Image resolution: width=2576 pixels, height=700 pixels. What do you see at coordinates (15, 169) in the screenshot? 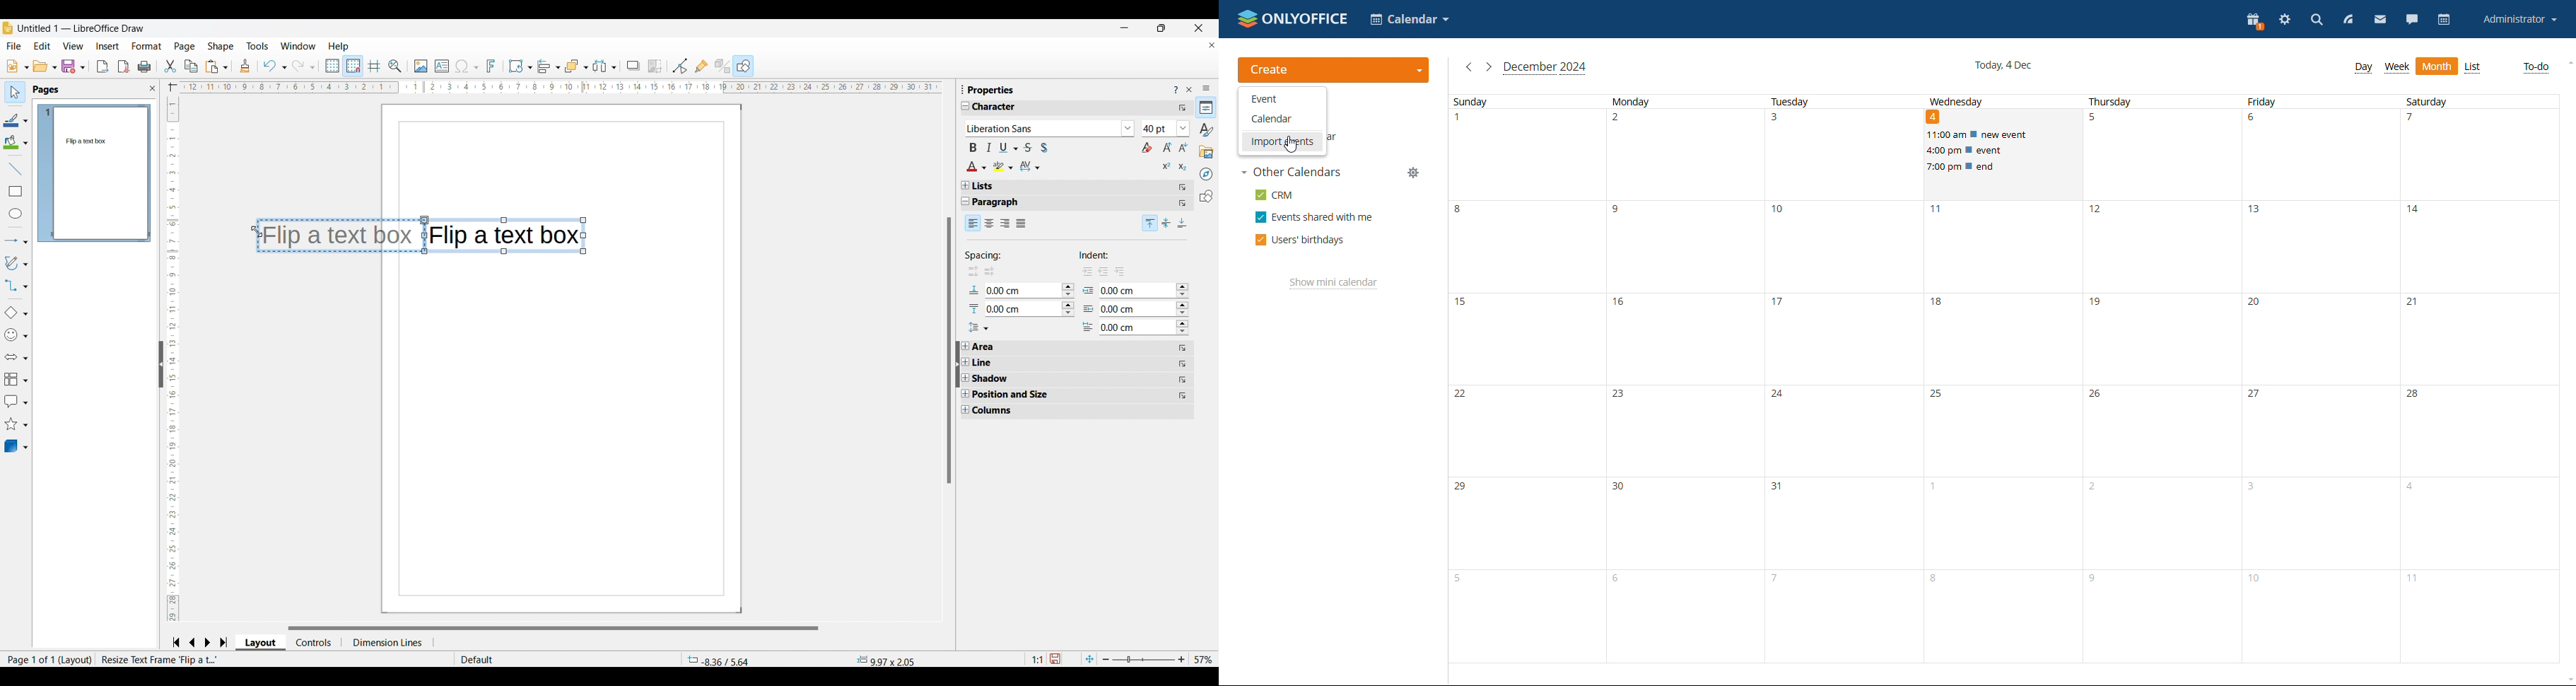
I see `Insert line` at bounding box center [15, 169].